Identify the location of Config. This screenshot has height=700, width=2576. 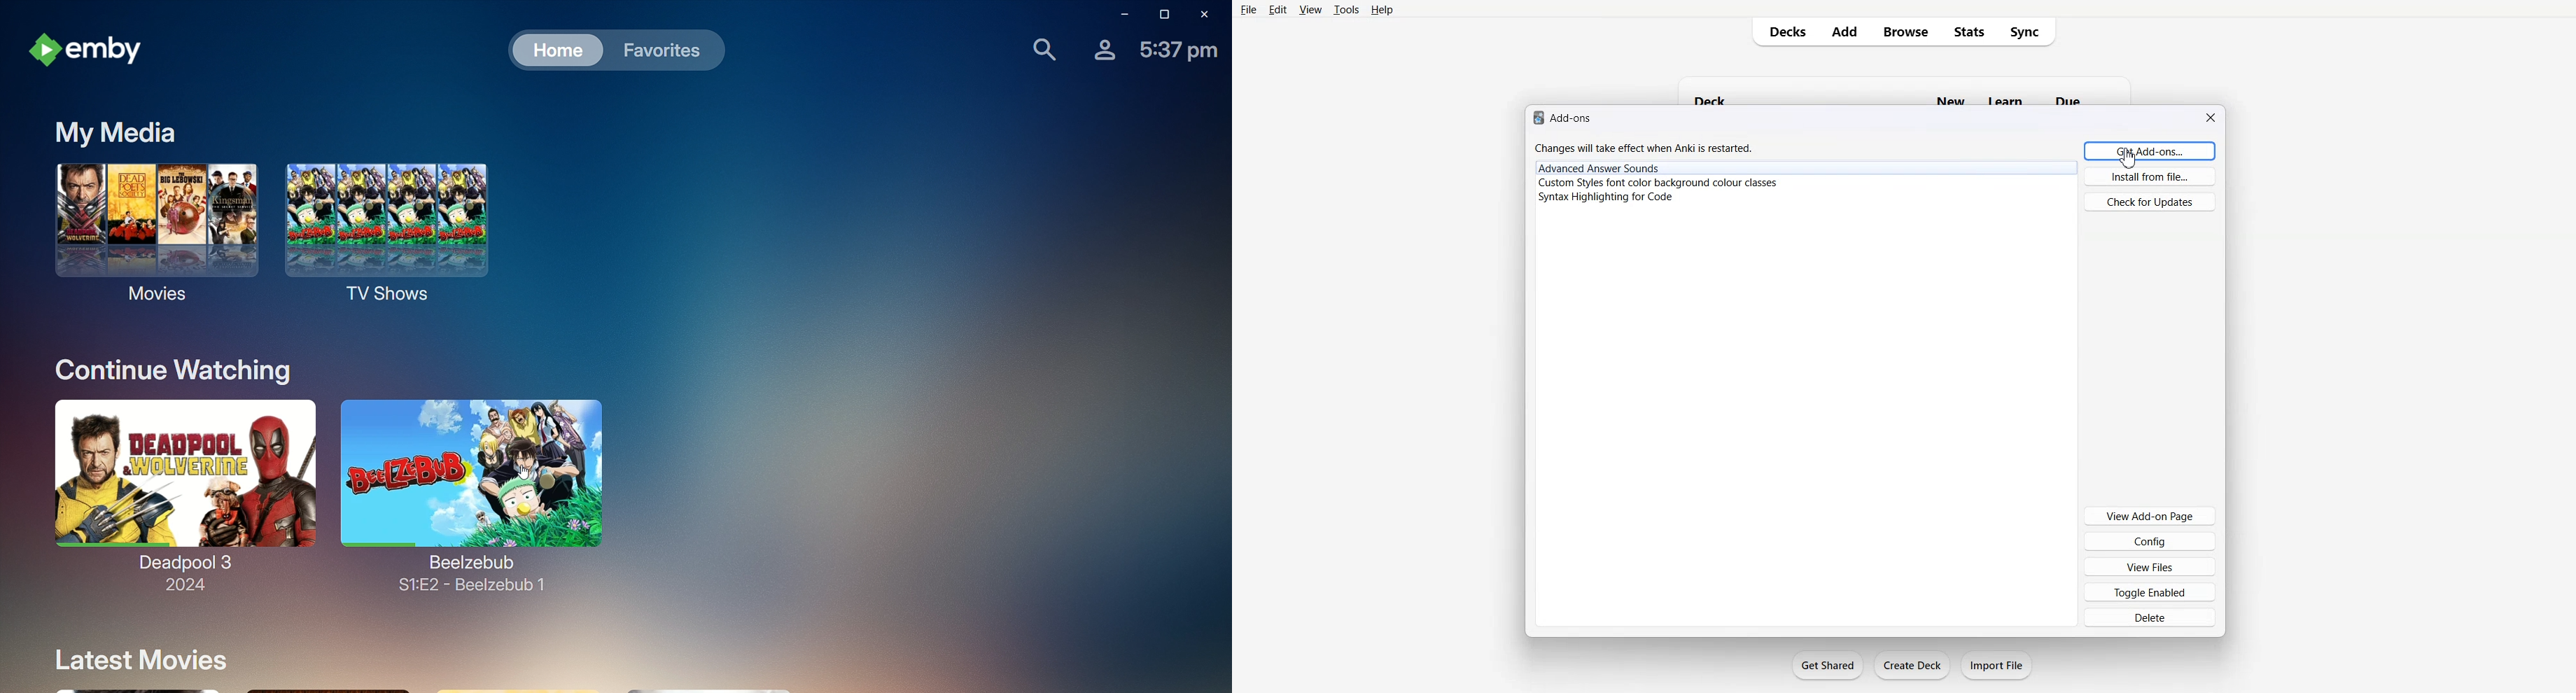
(2150, 540).